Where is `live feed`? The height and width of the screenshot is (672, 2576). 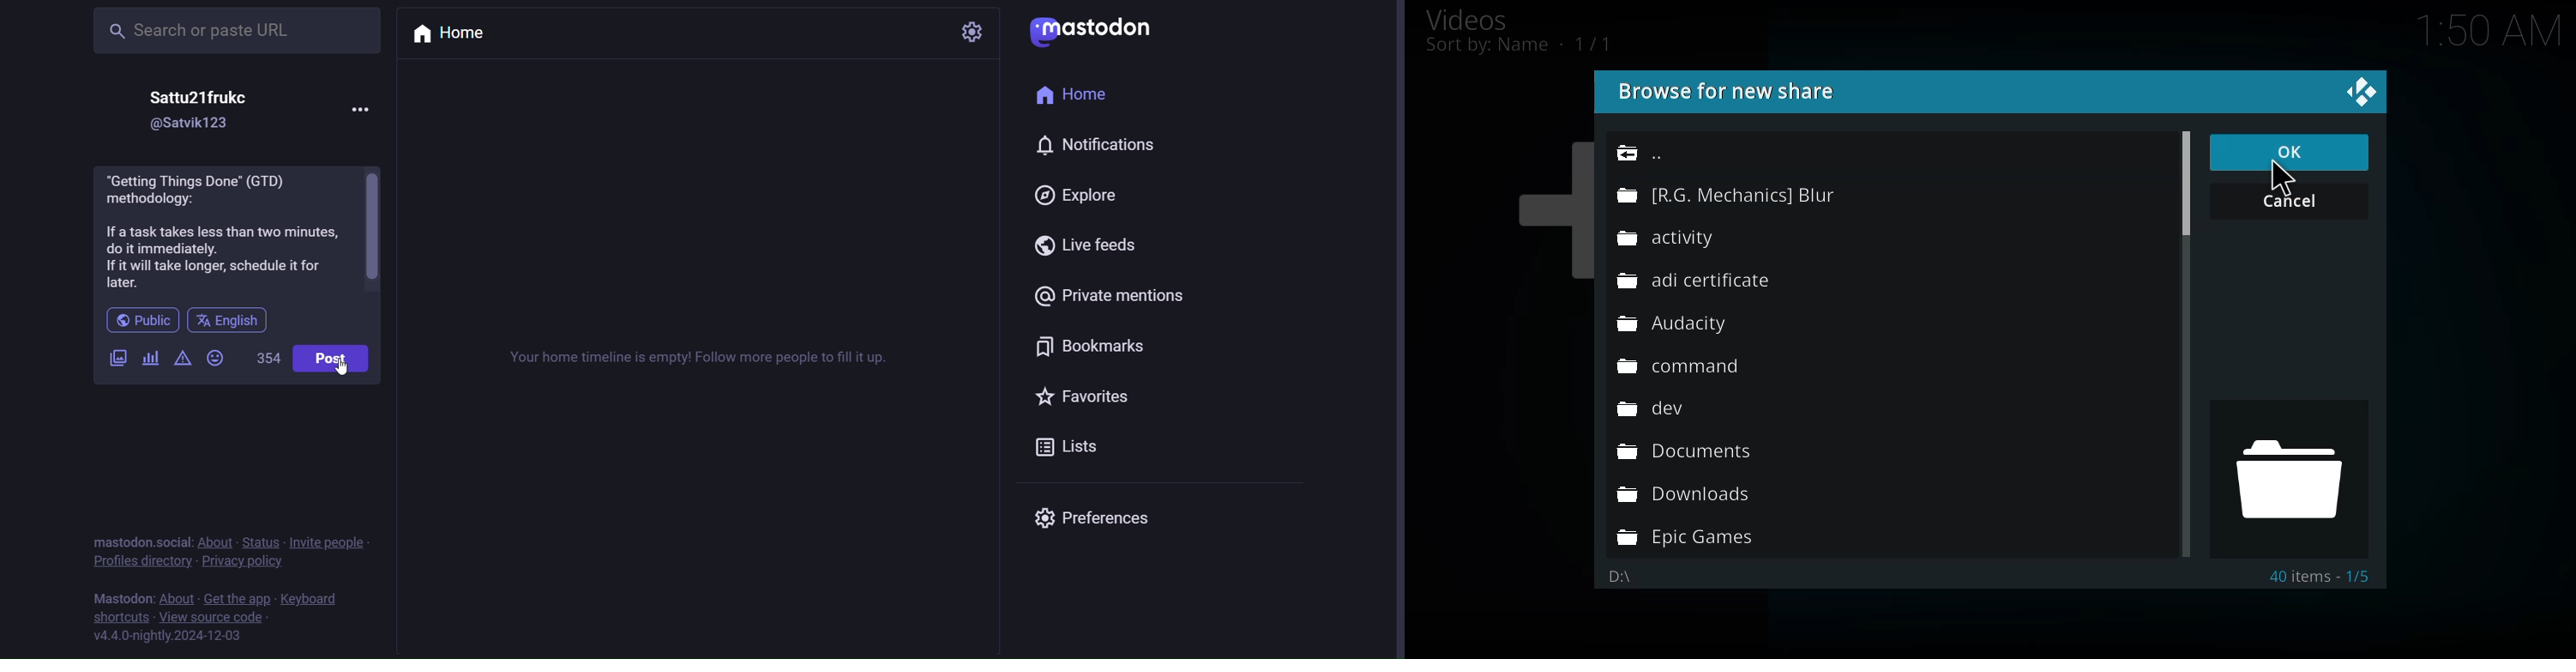
live feed is located at coordinates (1092, 245).